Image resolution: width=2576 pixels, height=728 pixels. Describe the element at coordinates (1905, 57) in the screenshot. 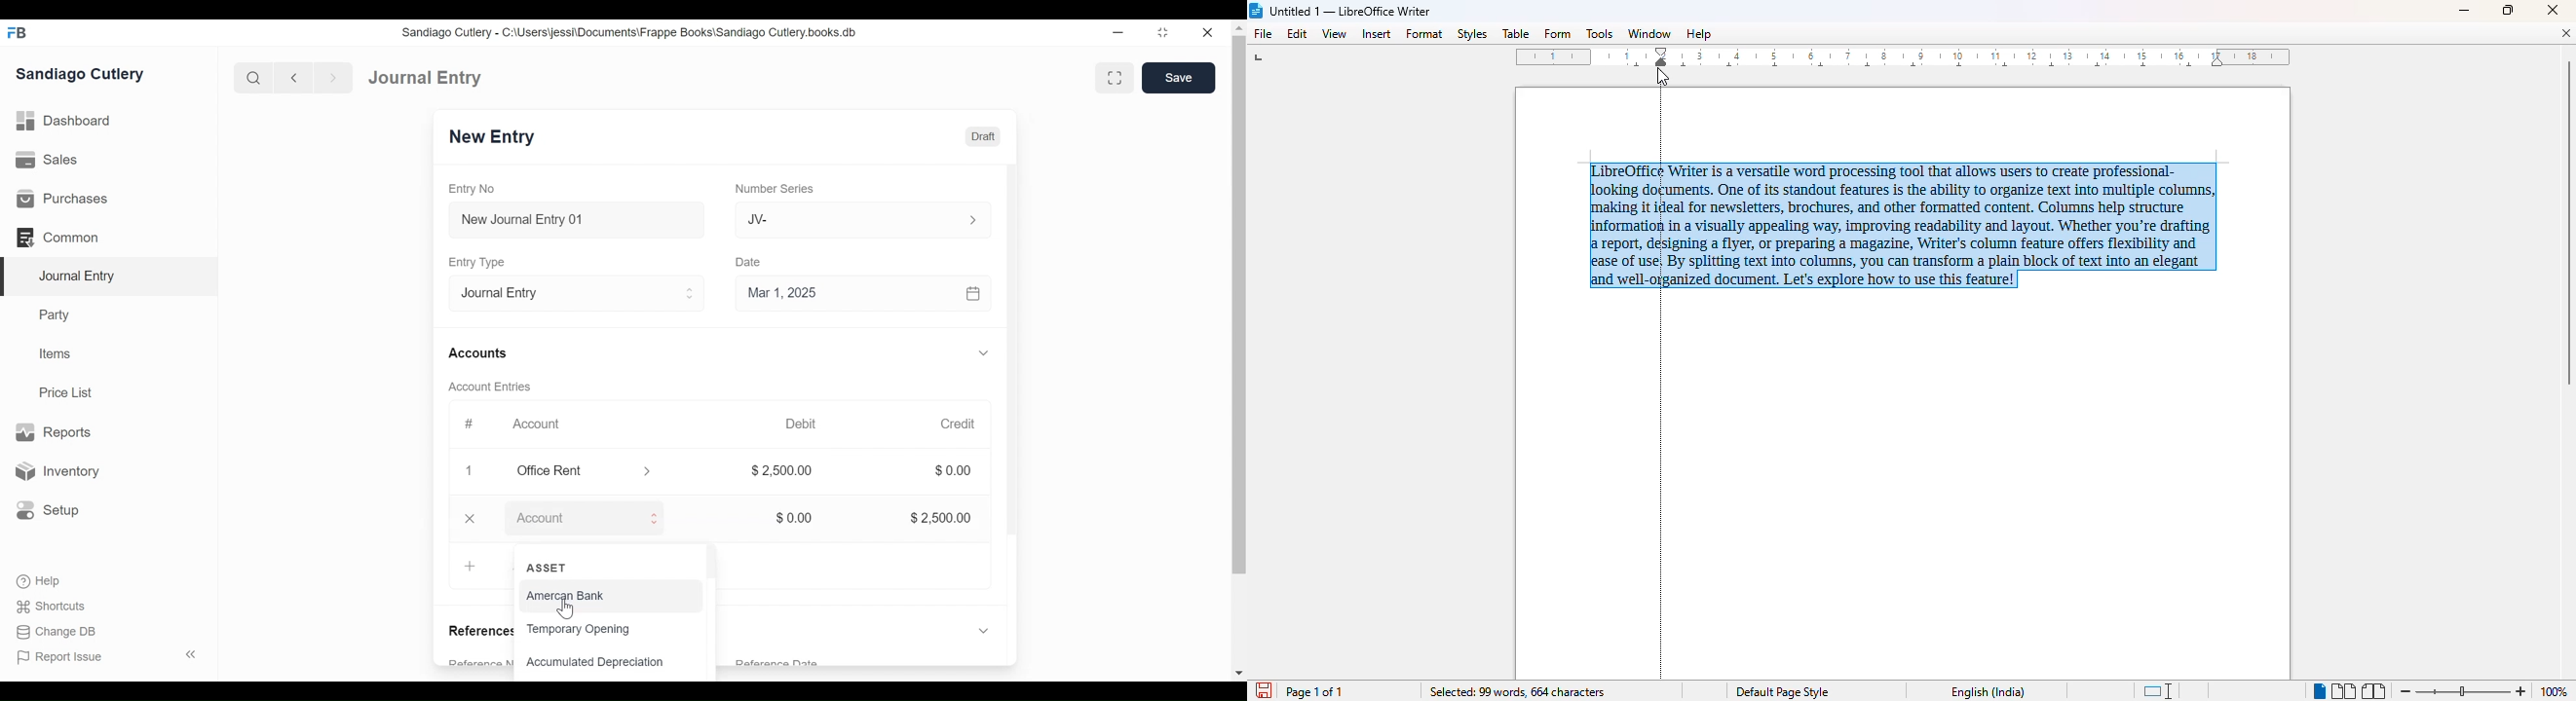

I see `ruler` at that location.